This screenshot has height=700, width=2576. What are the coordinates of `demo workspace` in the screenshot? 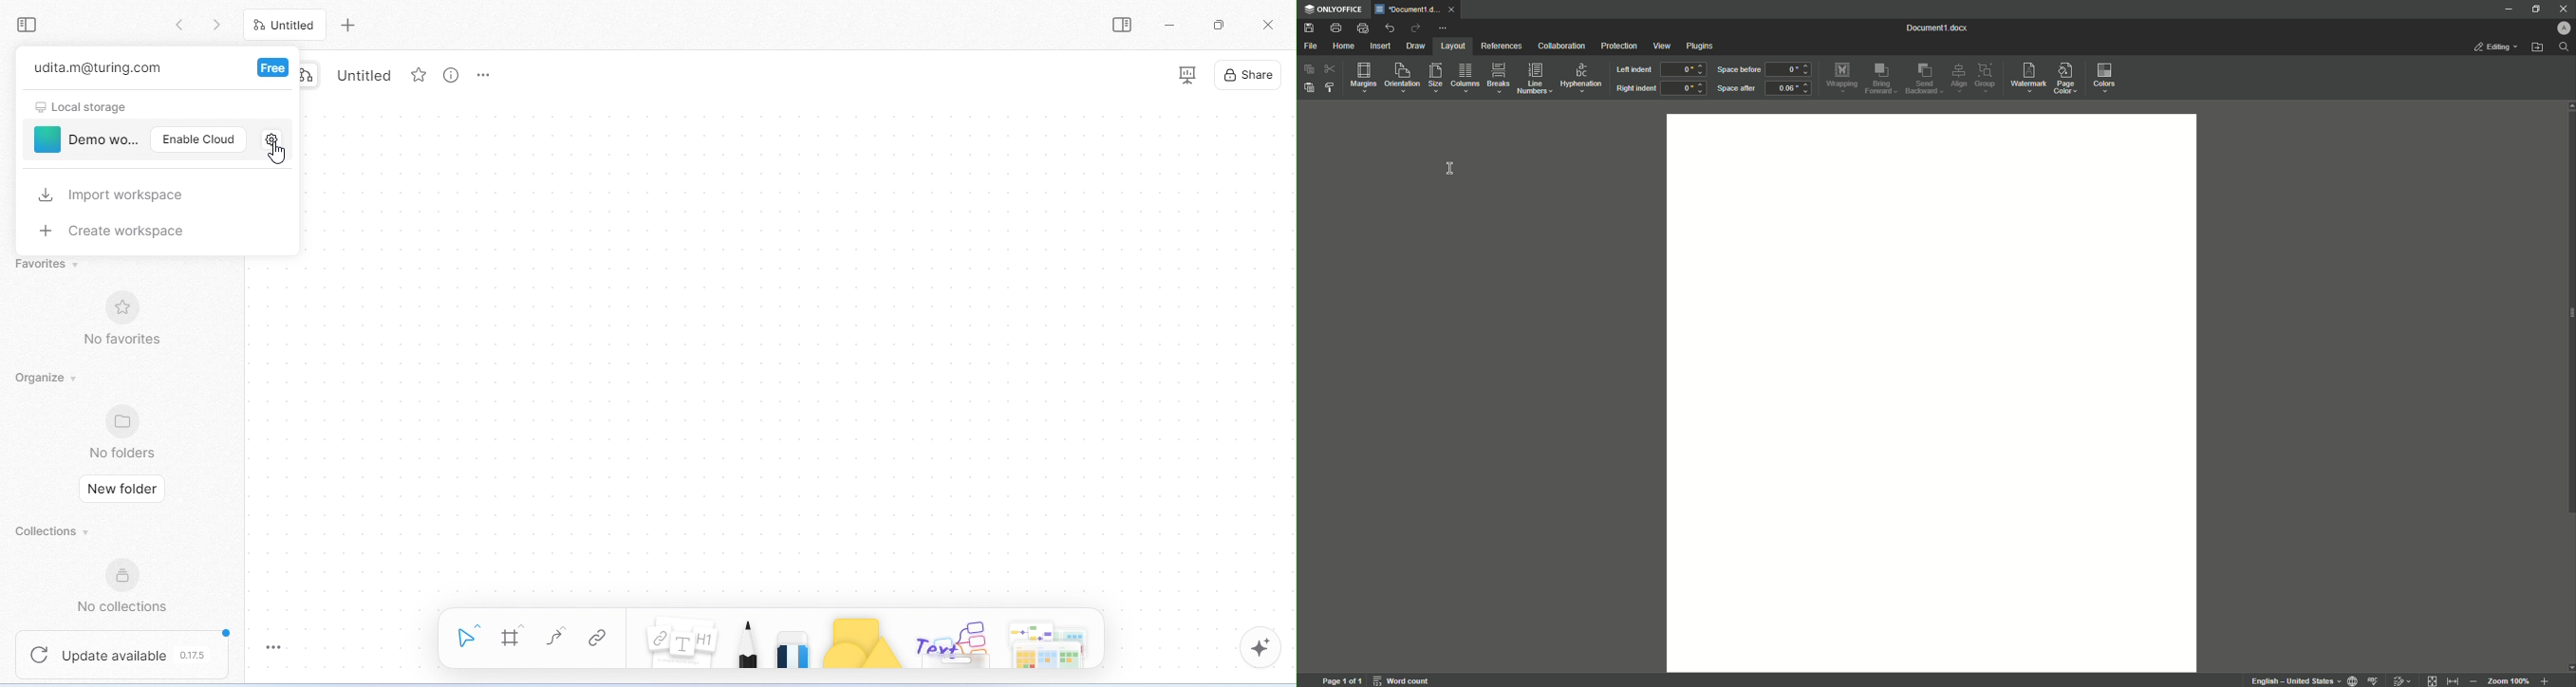 It's located at (86, 138).